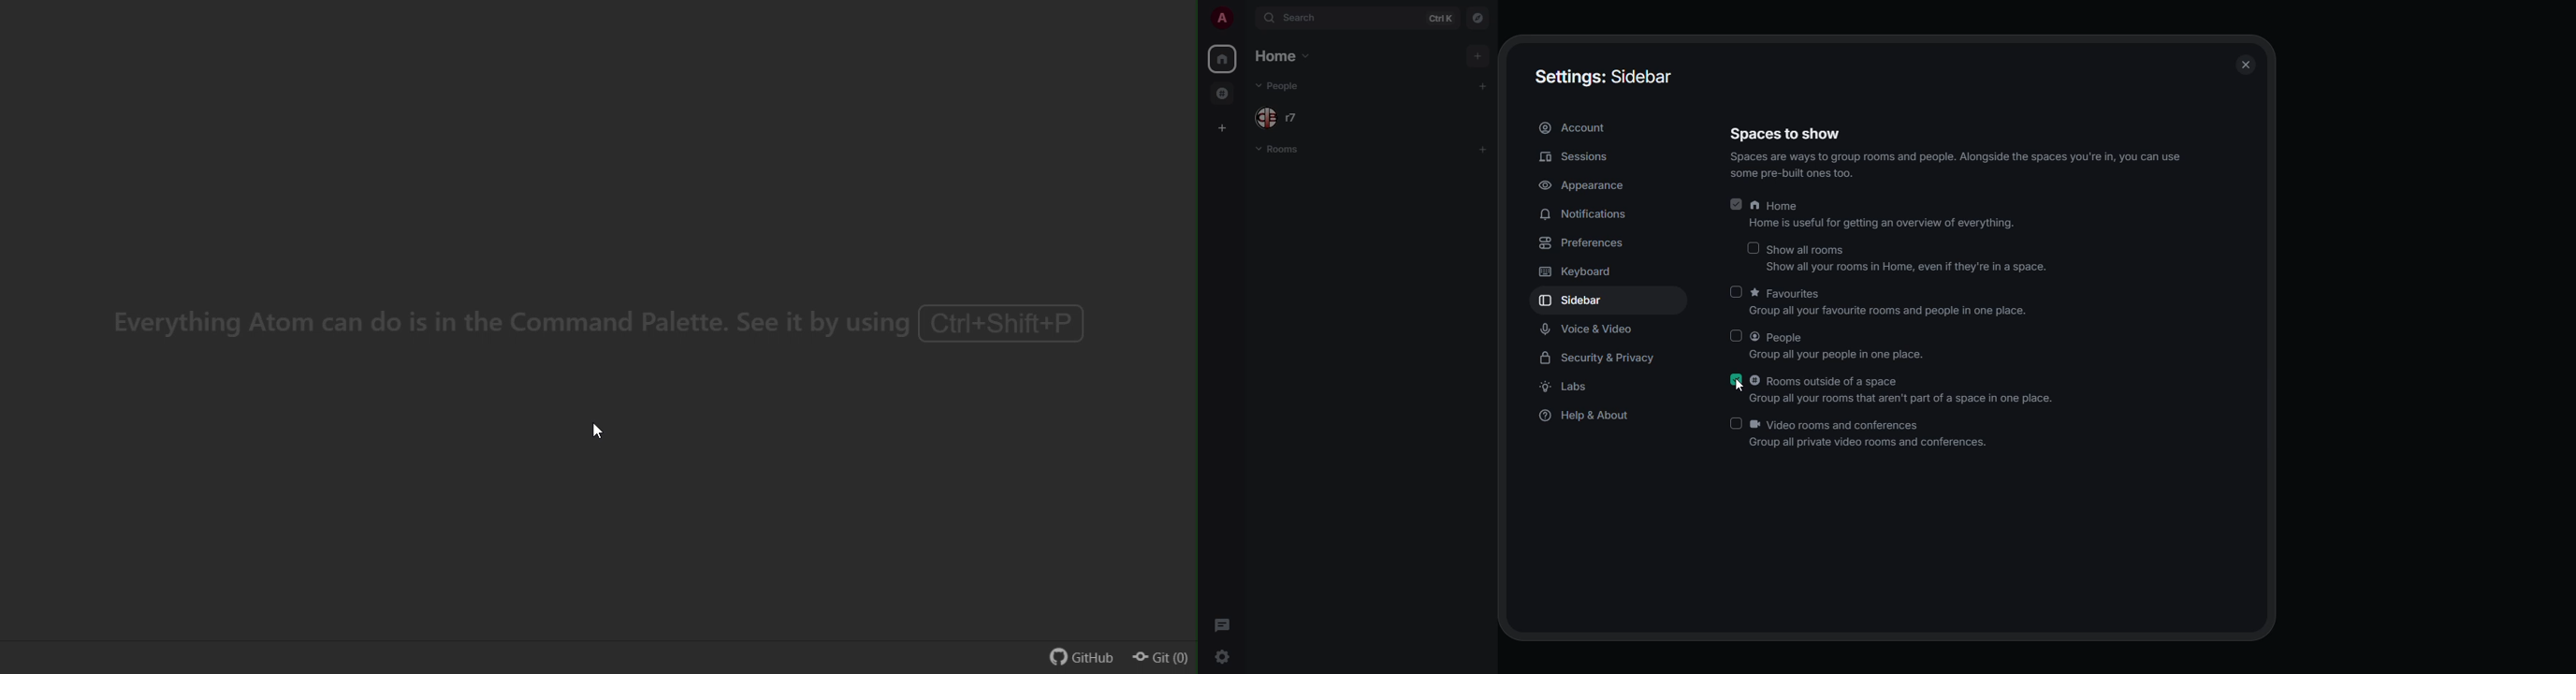 The width and height of the screenshot is (2576, 700). I want to click on threads, so click(1224, 624).